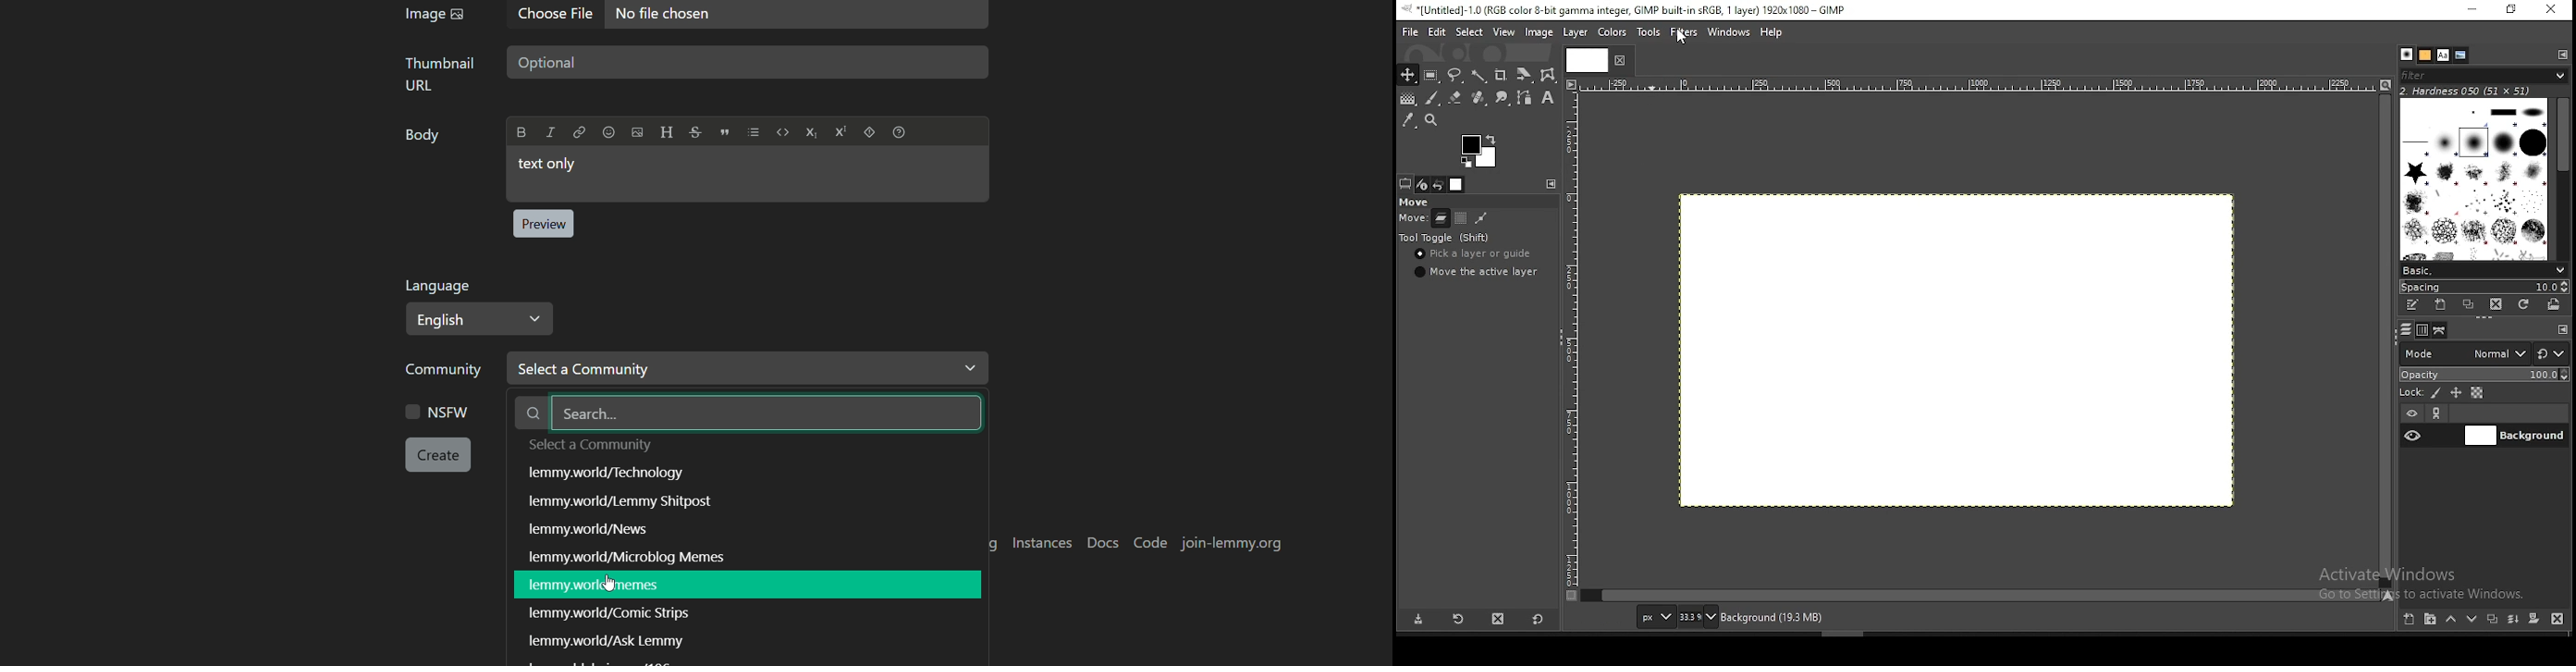 The height and width of the screenshot is (672, 2576). I want to click on duplicate layer, so click(2492, 622).